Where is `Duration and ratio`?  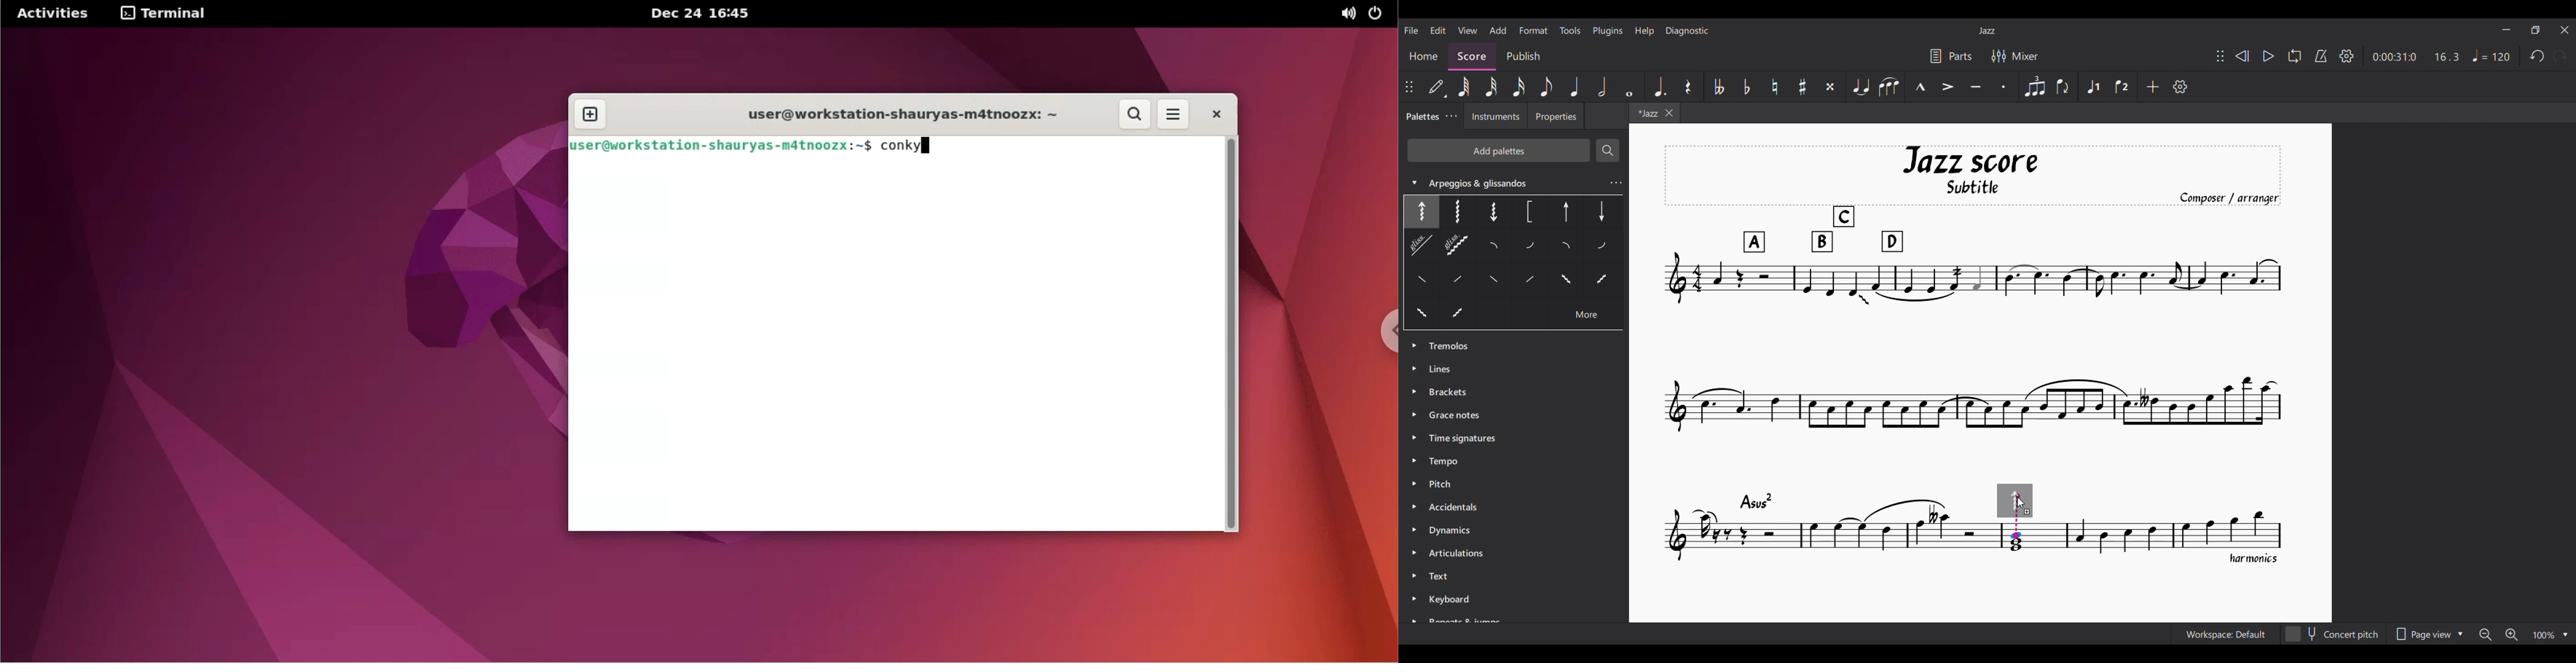 Duration and ratio is located at coordinates (2416, 56).